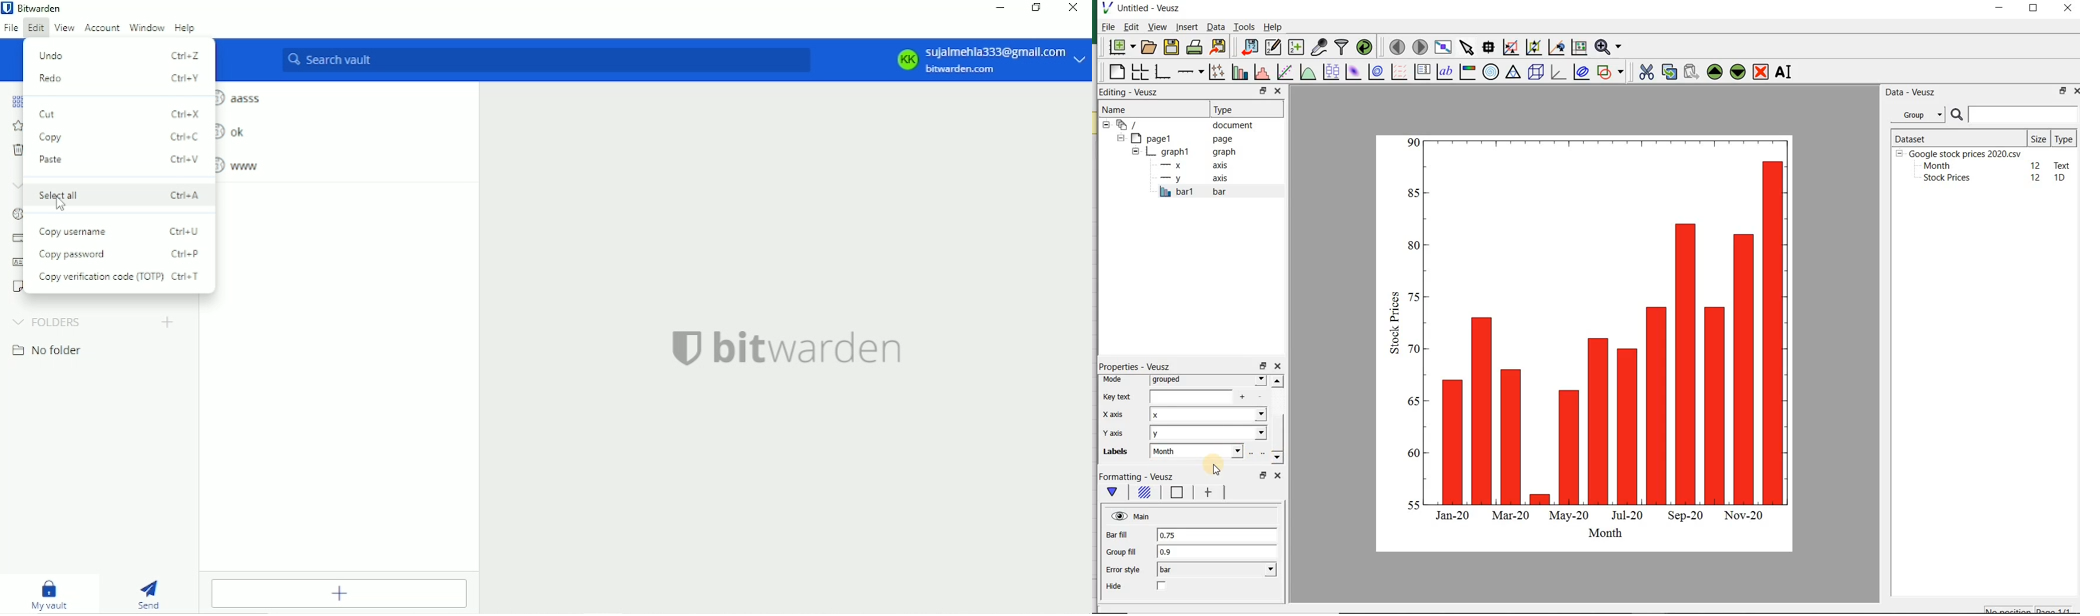 This screenshot has height=616, width=2100. Describe the element at coordinates (121, 78) in the screenshot. I see `Redo` at that location.